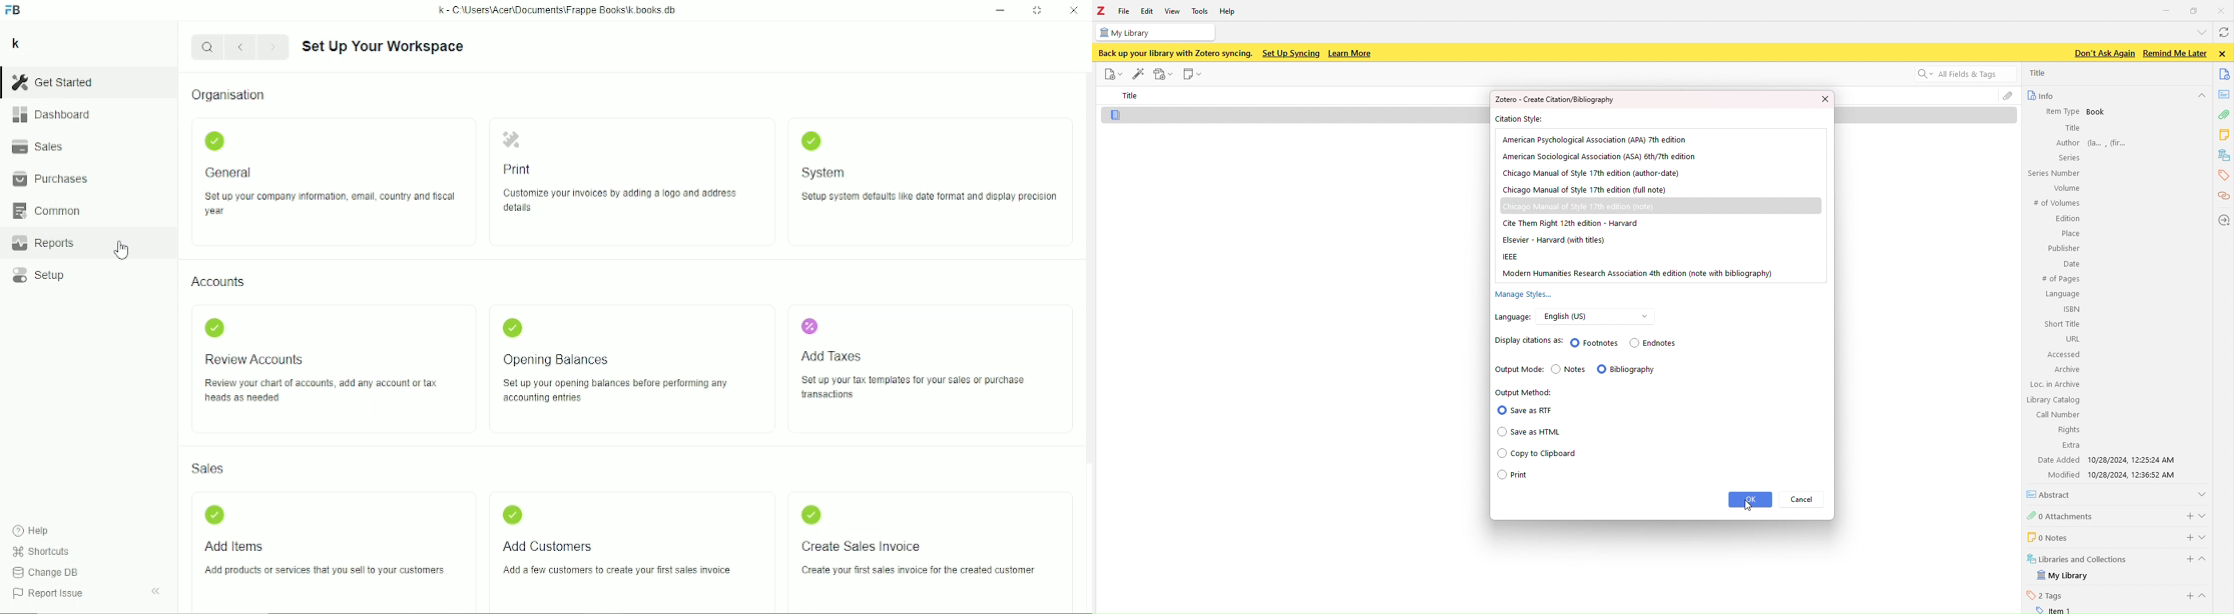  What do you see at coordinates (52, 82) in the screenshot?
I see `Get started` at bounding box center [52, 82].